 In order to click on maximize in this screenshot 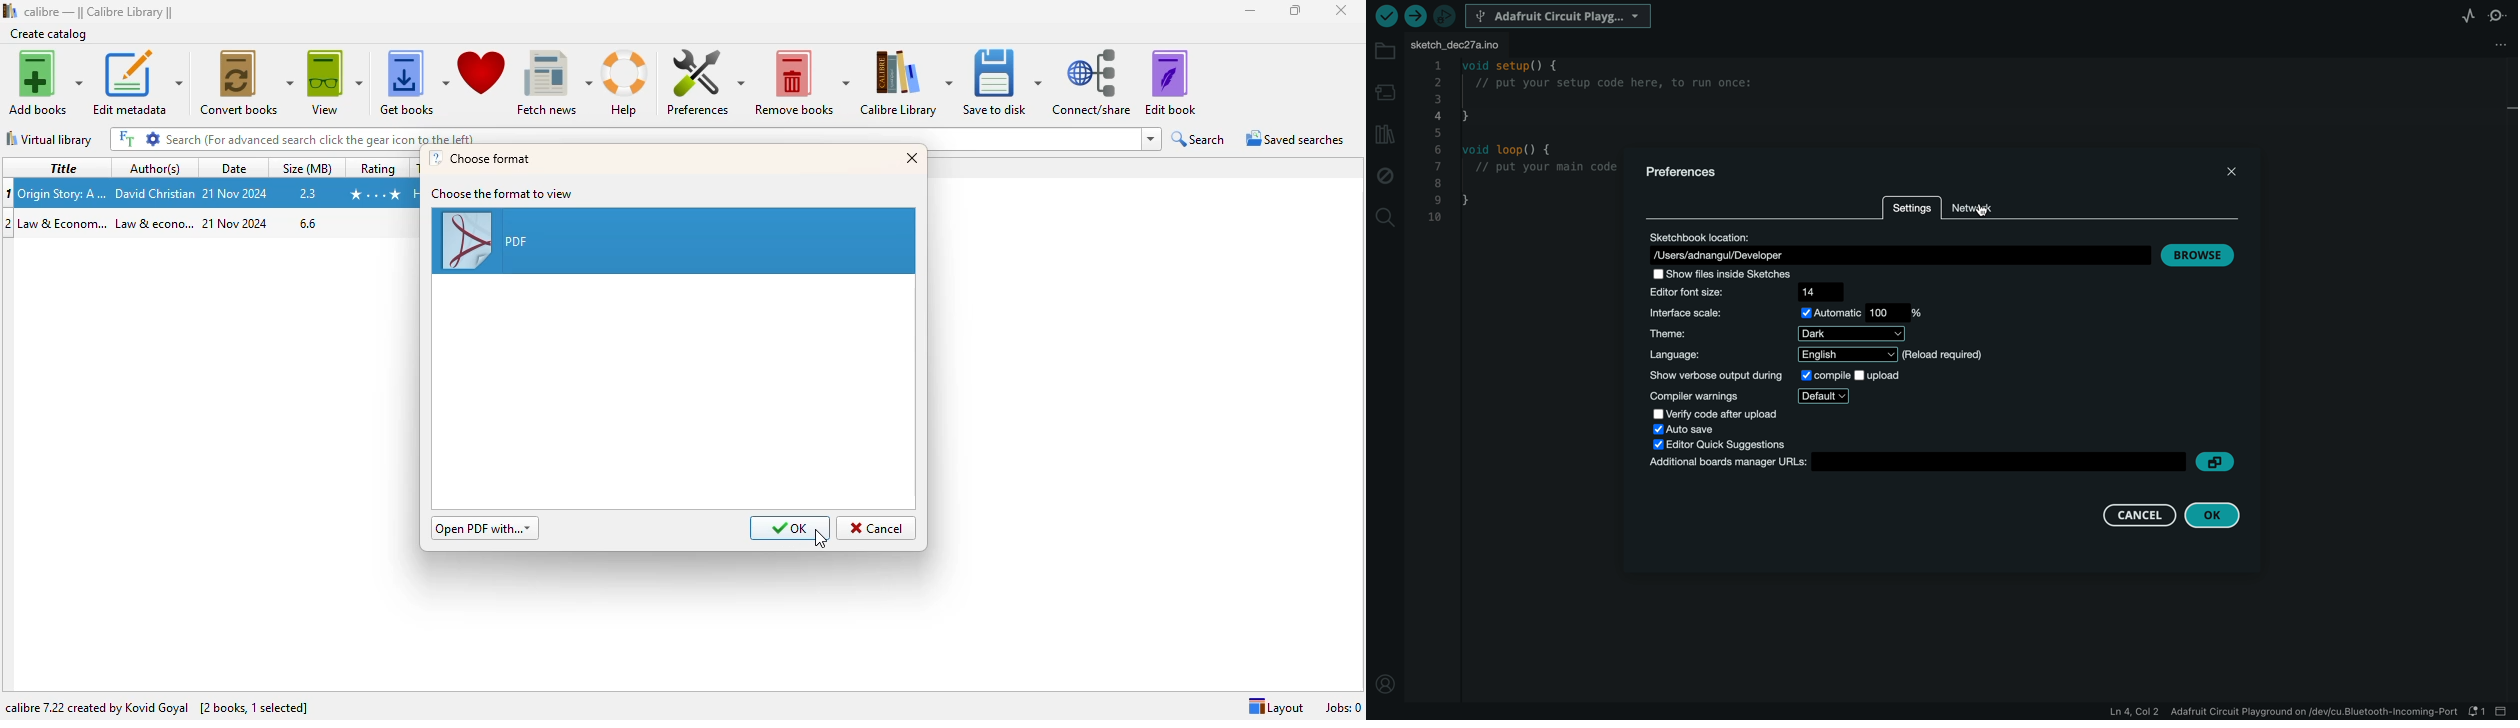, I will do `click(1295, 11)`.